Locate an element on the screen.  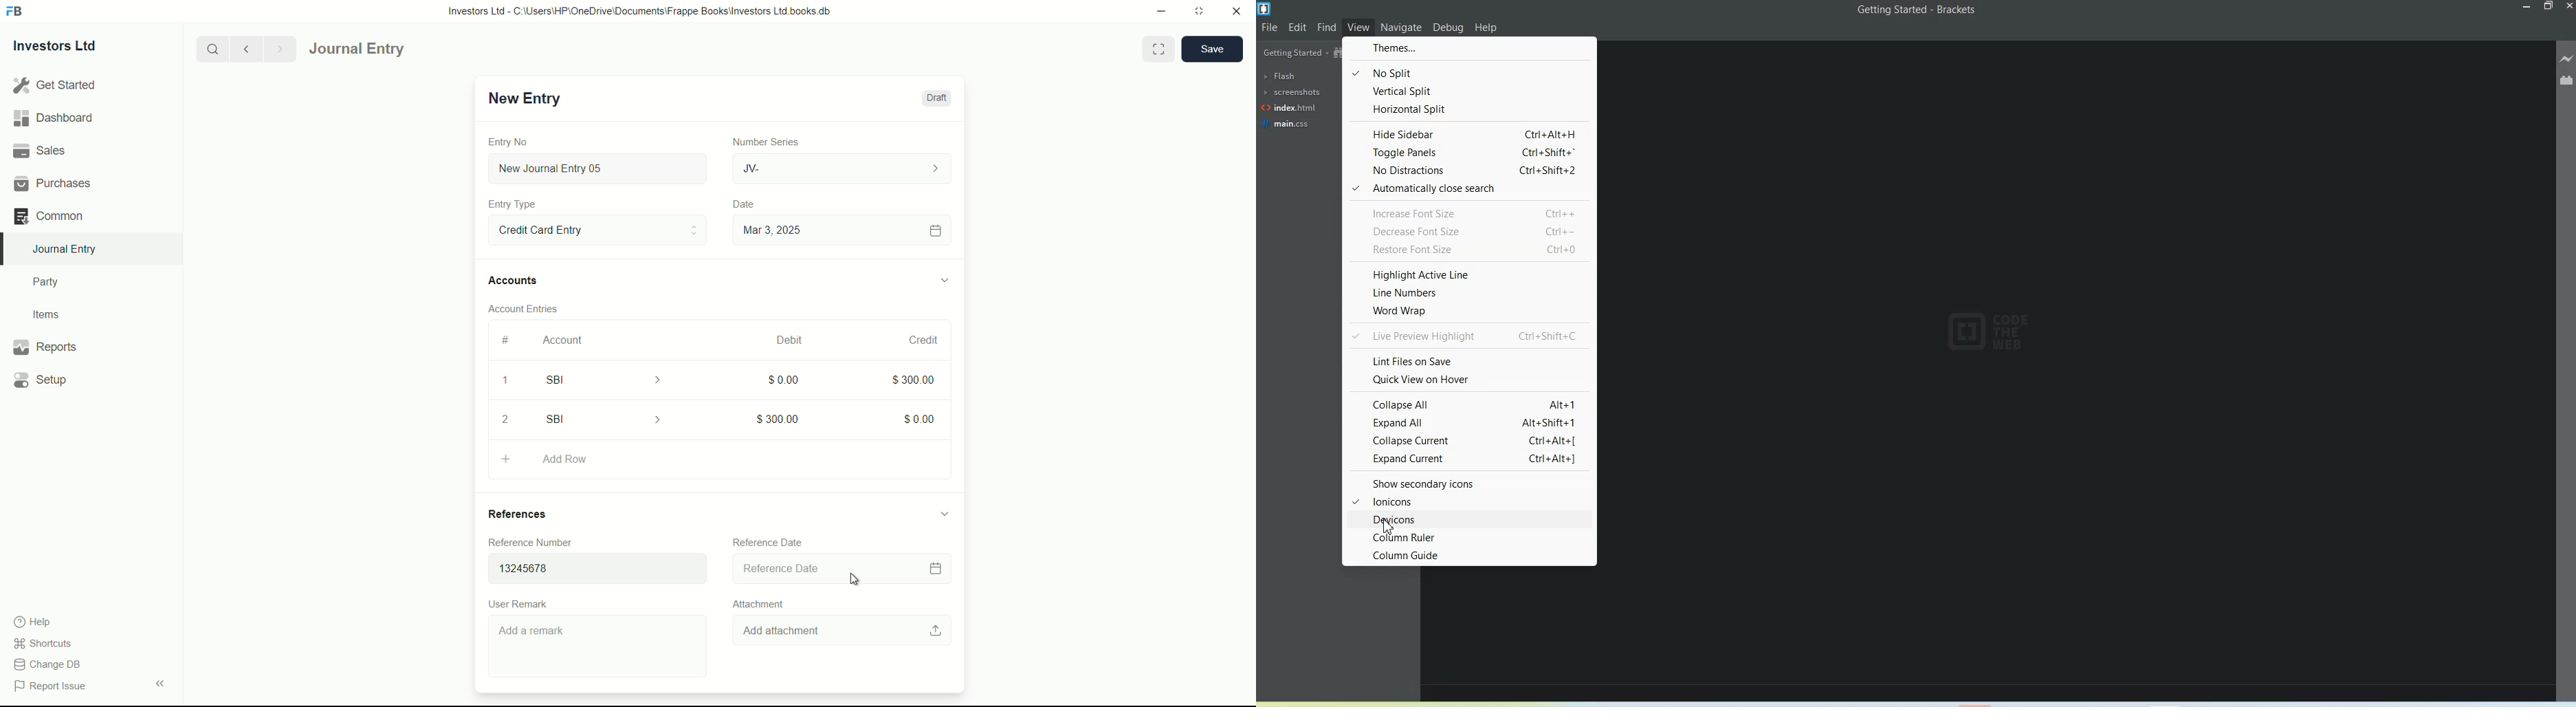
$0.00 is located at coordinates (918, 418).